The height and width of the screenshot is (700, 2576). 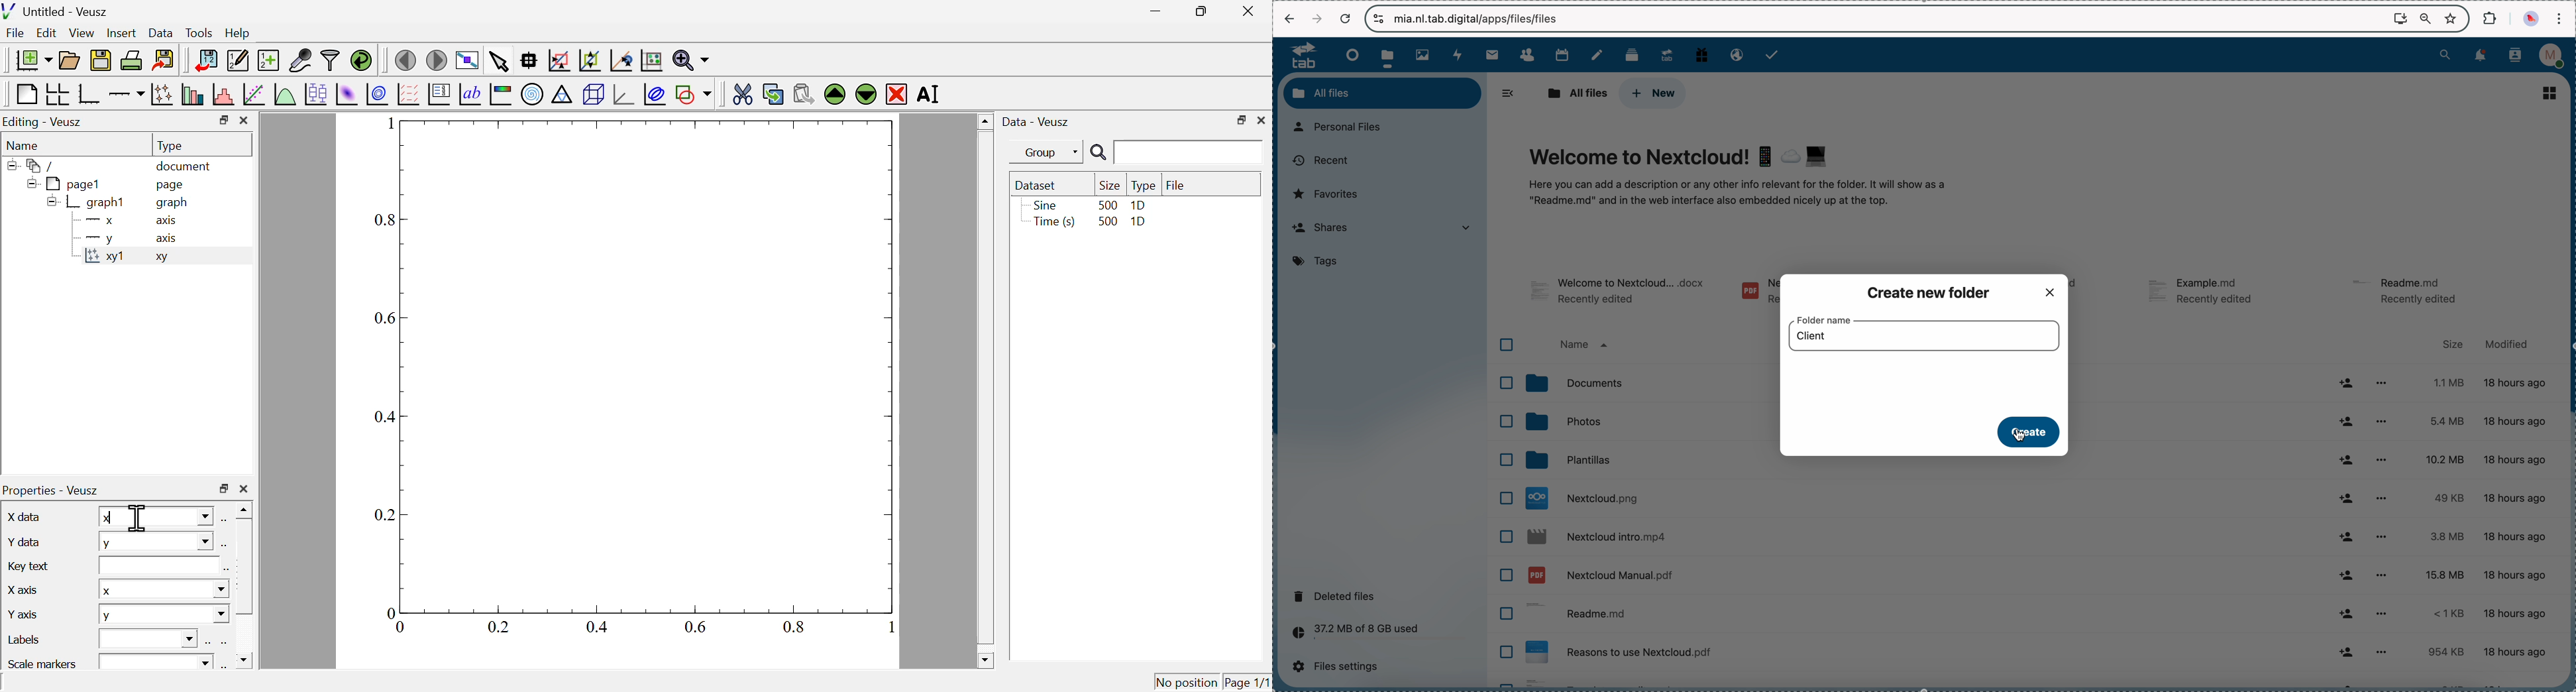 I want to click on shares, so click(x=1380, y=230).